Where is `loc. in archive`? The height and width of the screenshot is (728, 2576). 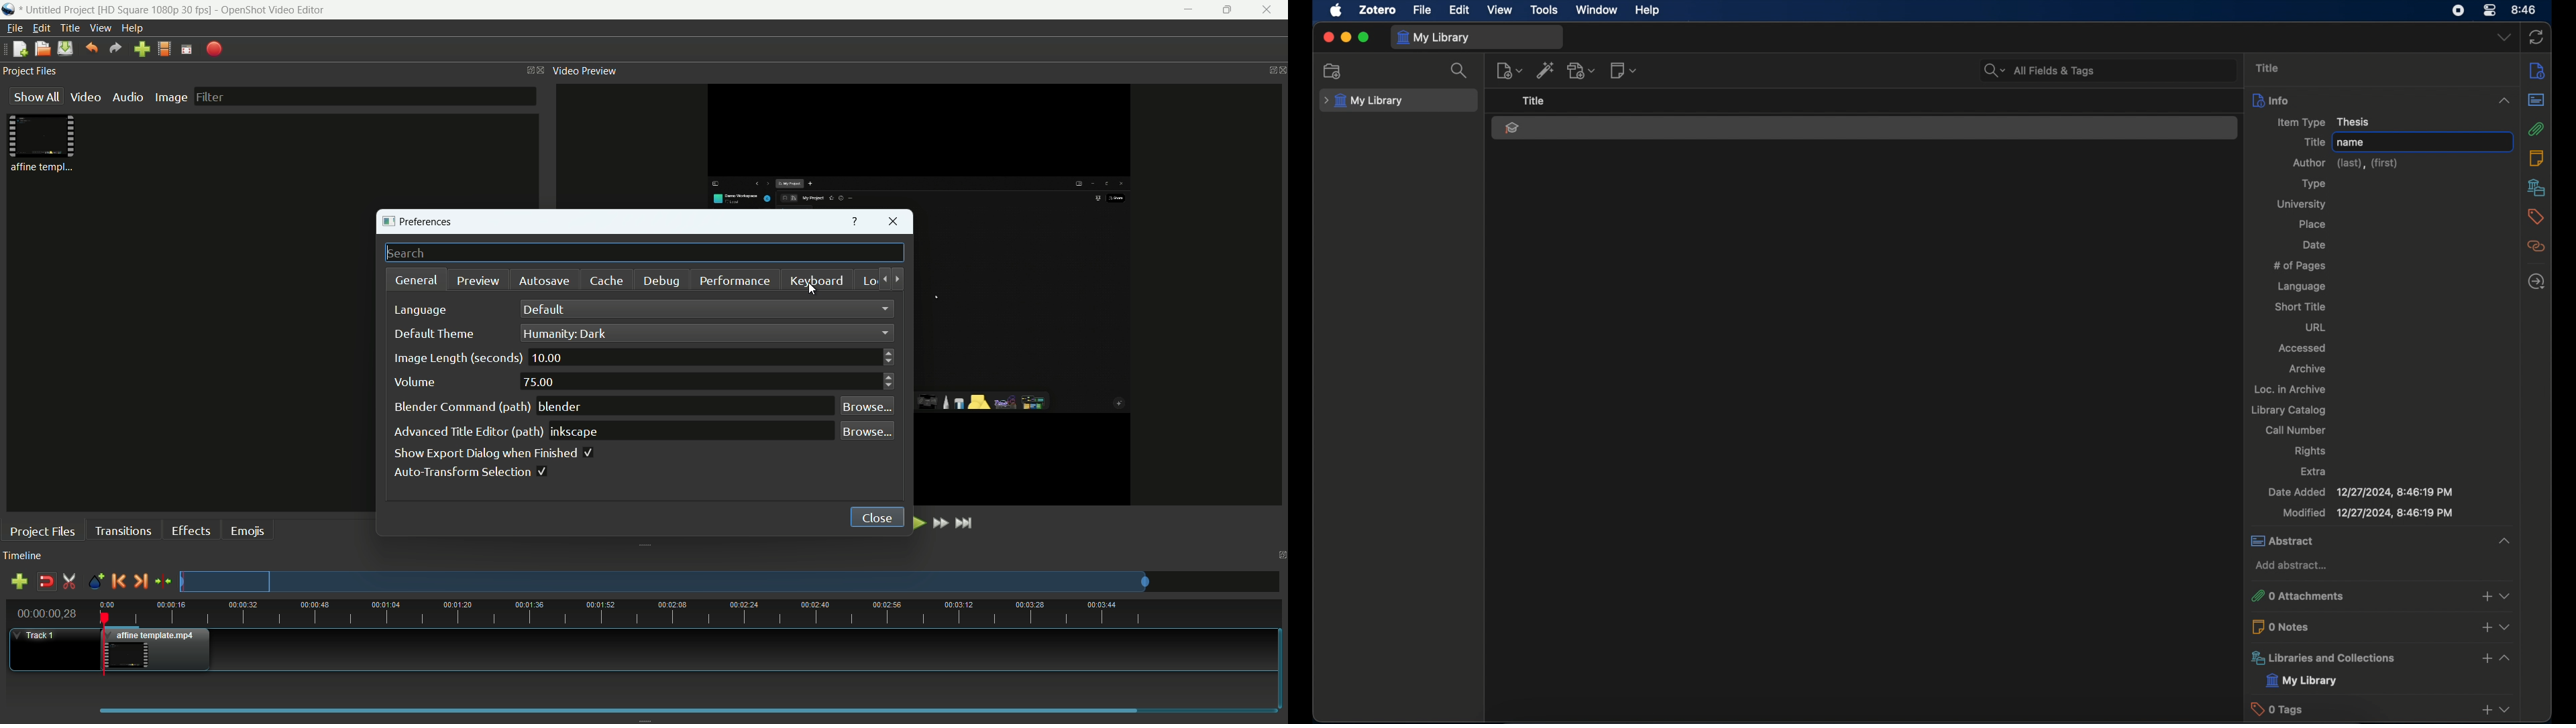 loc. in archive is located at coordinates (2290, 389).